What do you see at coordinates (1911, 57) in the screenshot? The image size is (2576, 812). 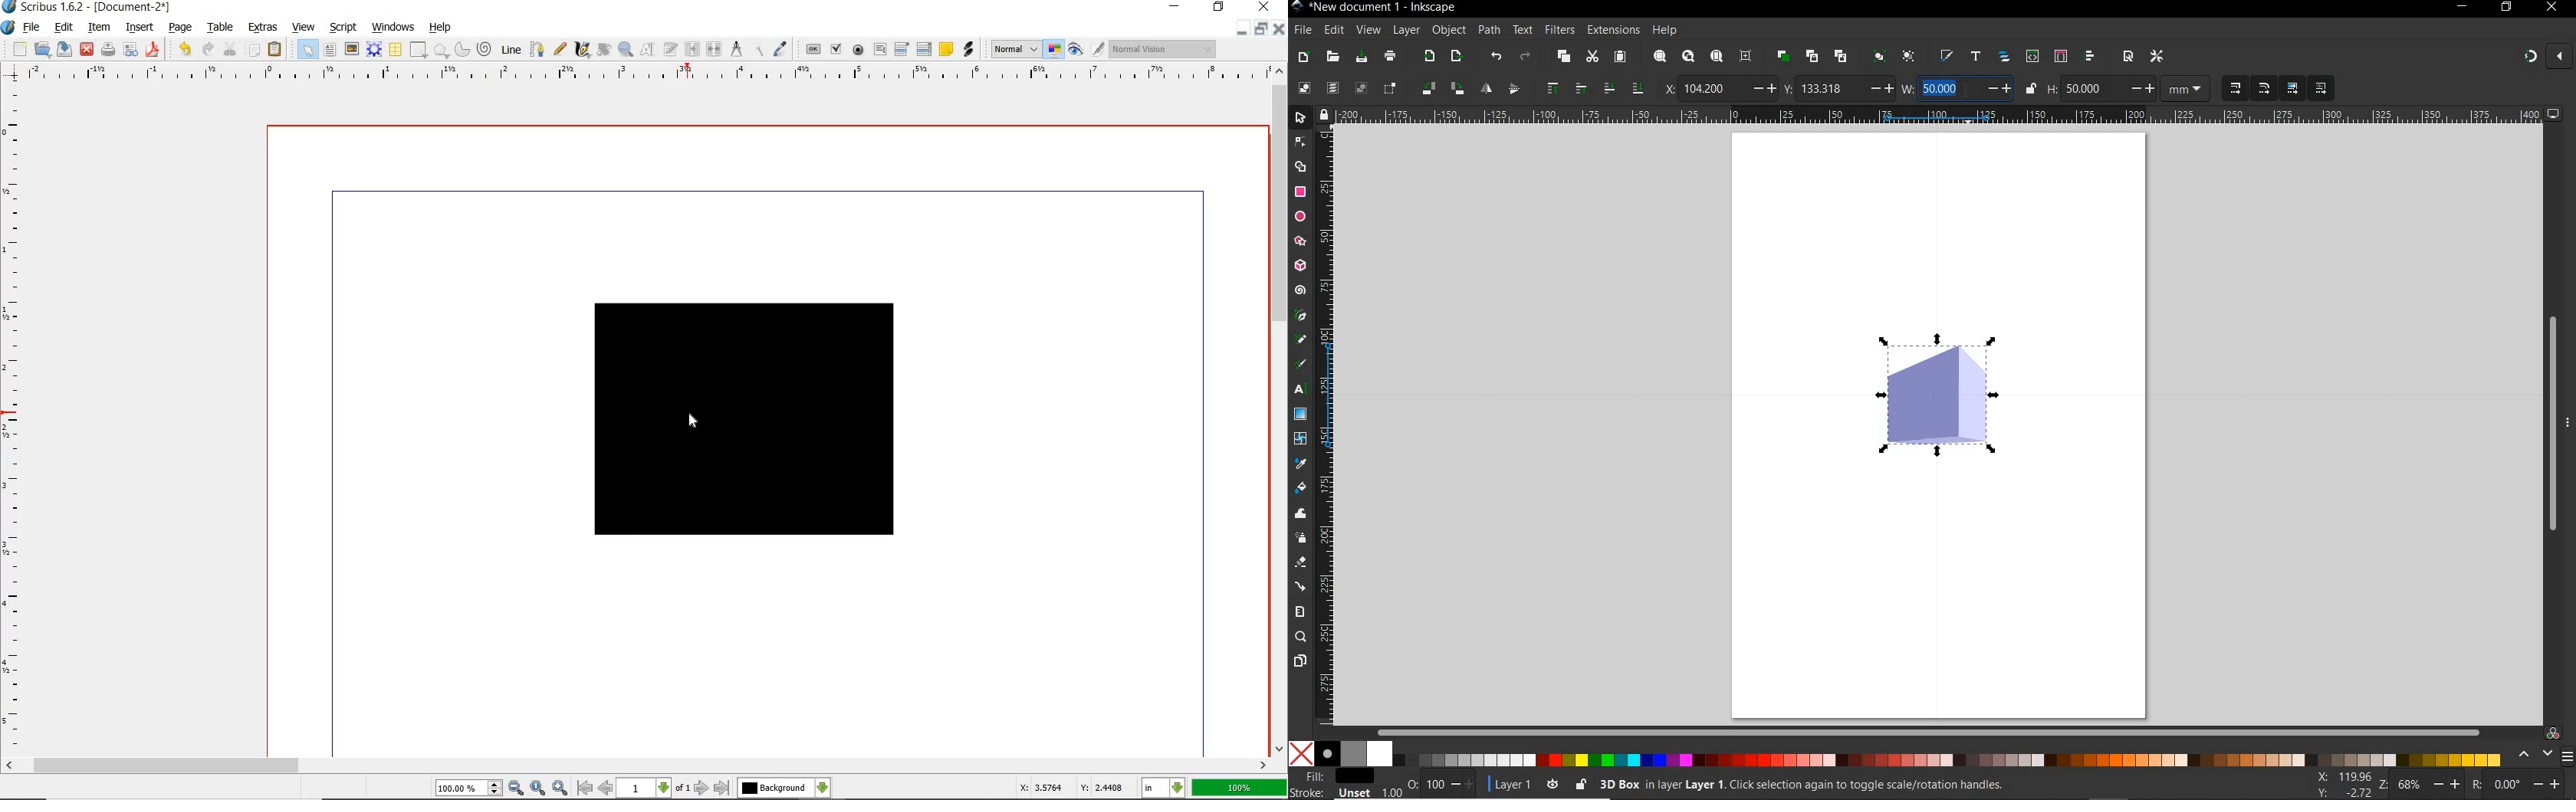 I see `ungroup` at bounding box center [1911, 57].